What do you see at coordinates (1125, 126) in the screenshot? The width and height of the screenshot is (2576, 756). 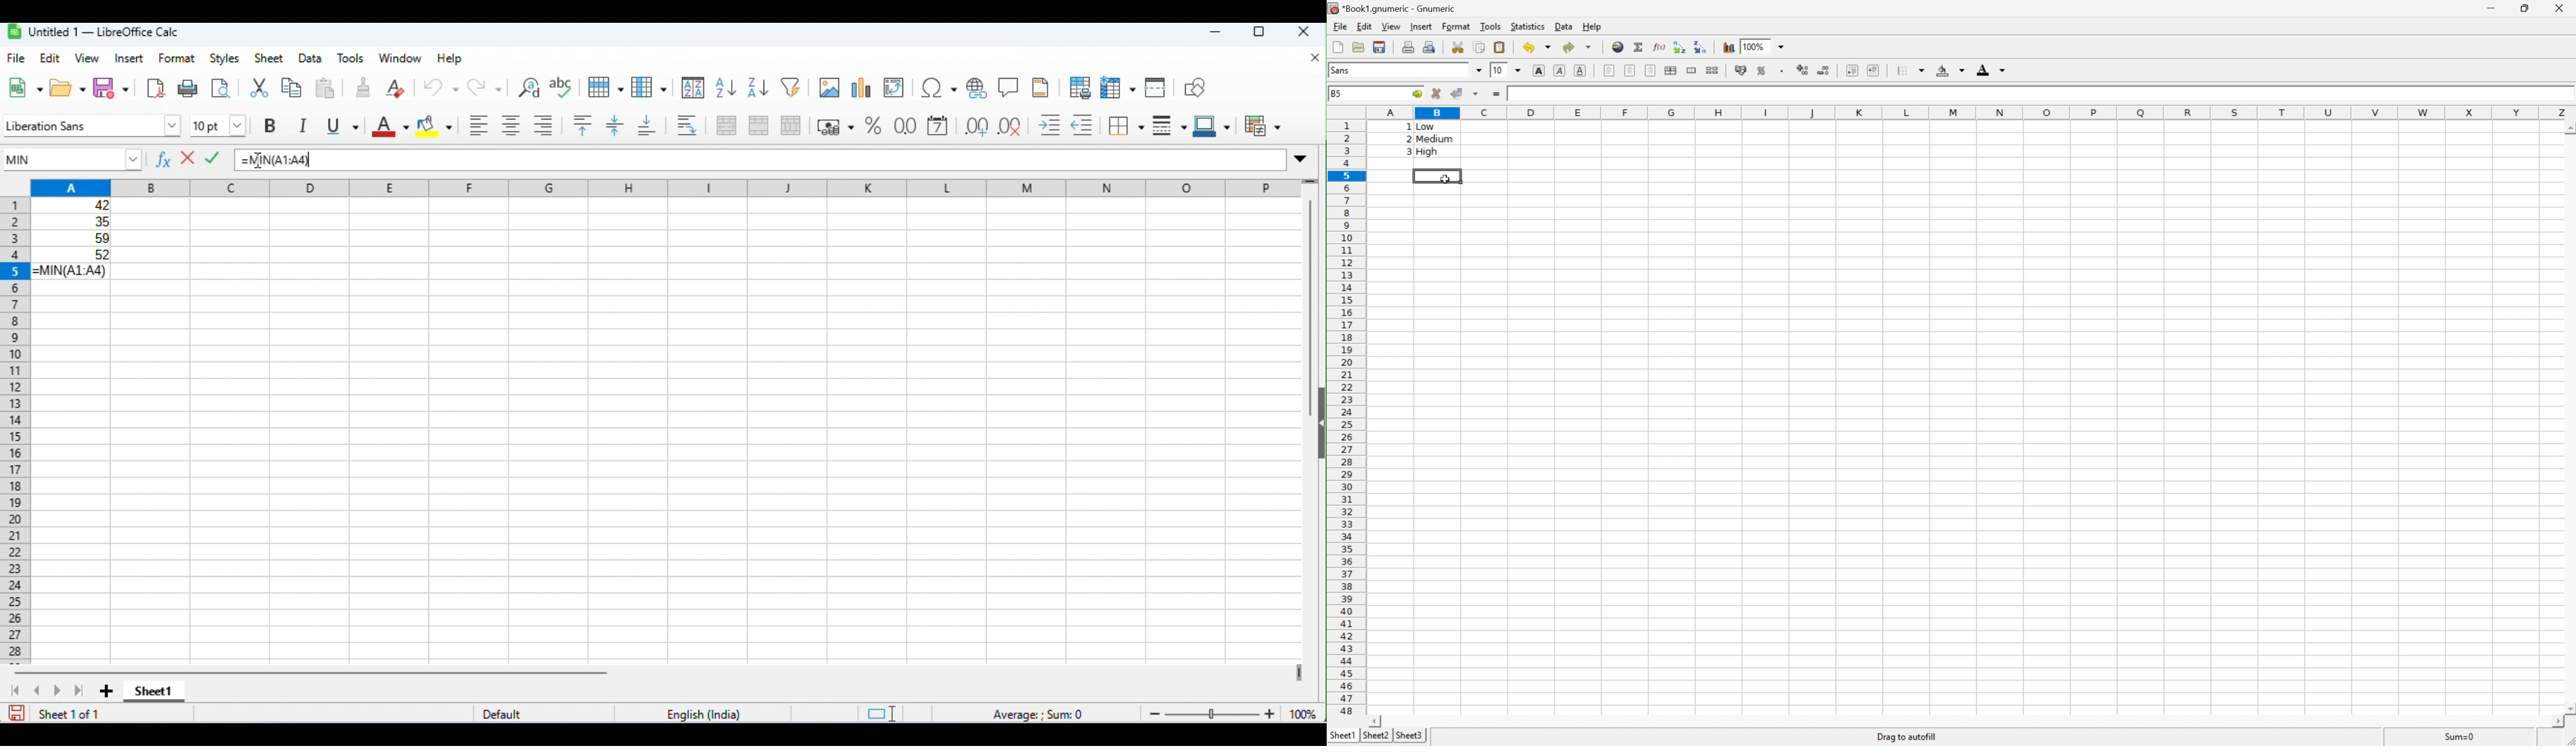 I see `border` at bounding box center [1125, 126].